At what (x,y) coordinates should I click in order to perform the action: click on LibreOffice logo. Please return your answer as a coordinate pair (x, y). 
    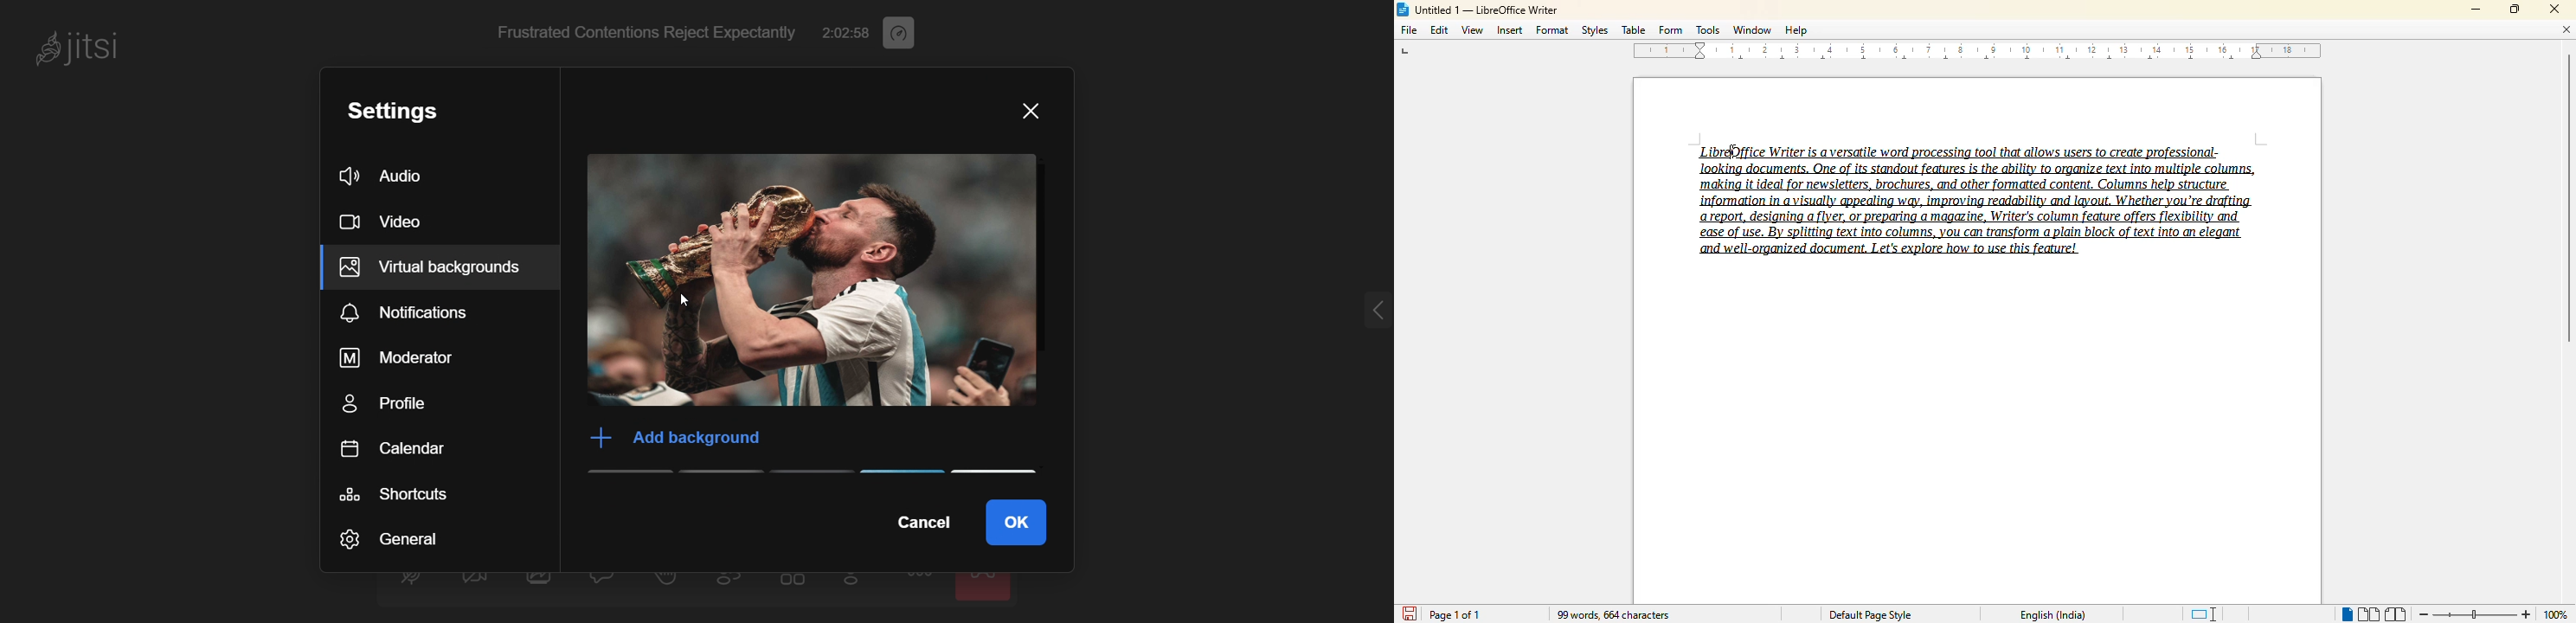
    Looking at the image, I should click on (1404, 9).